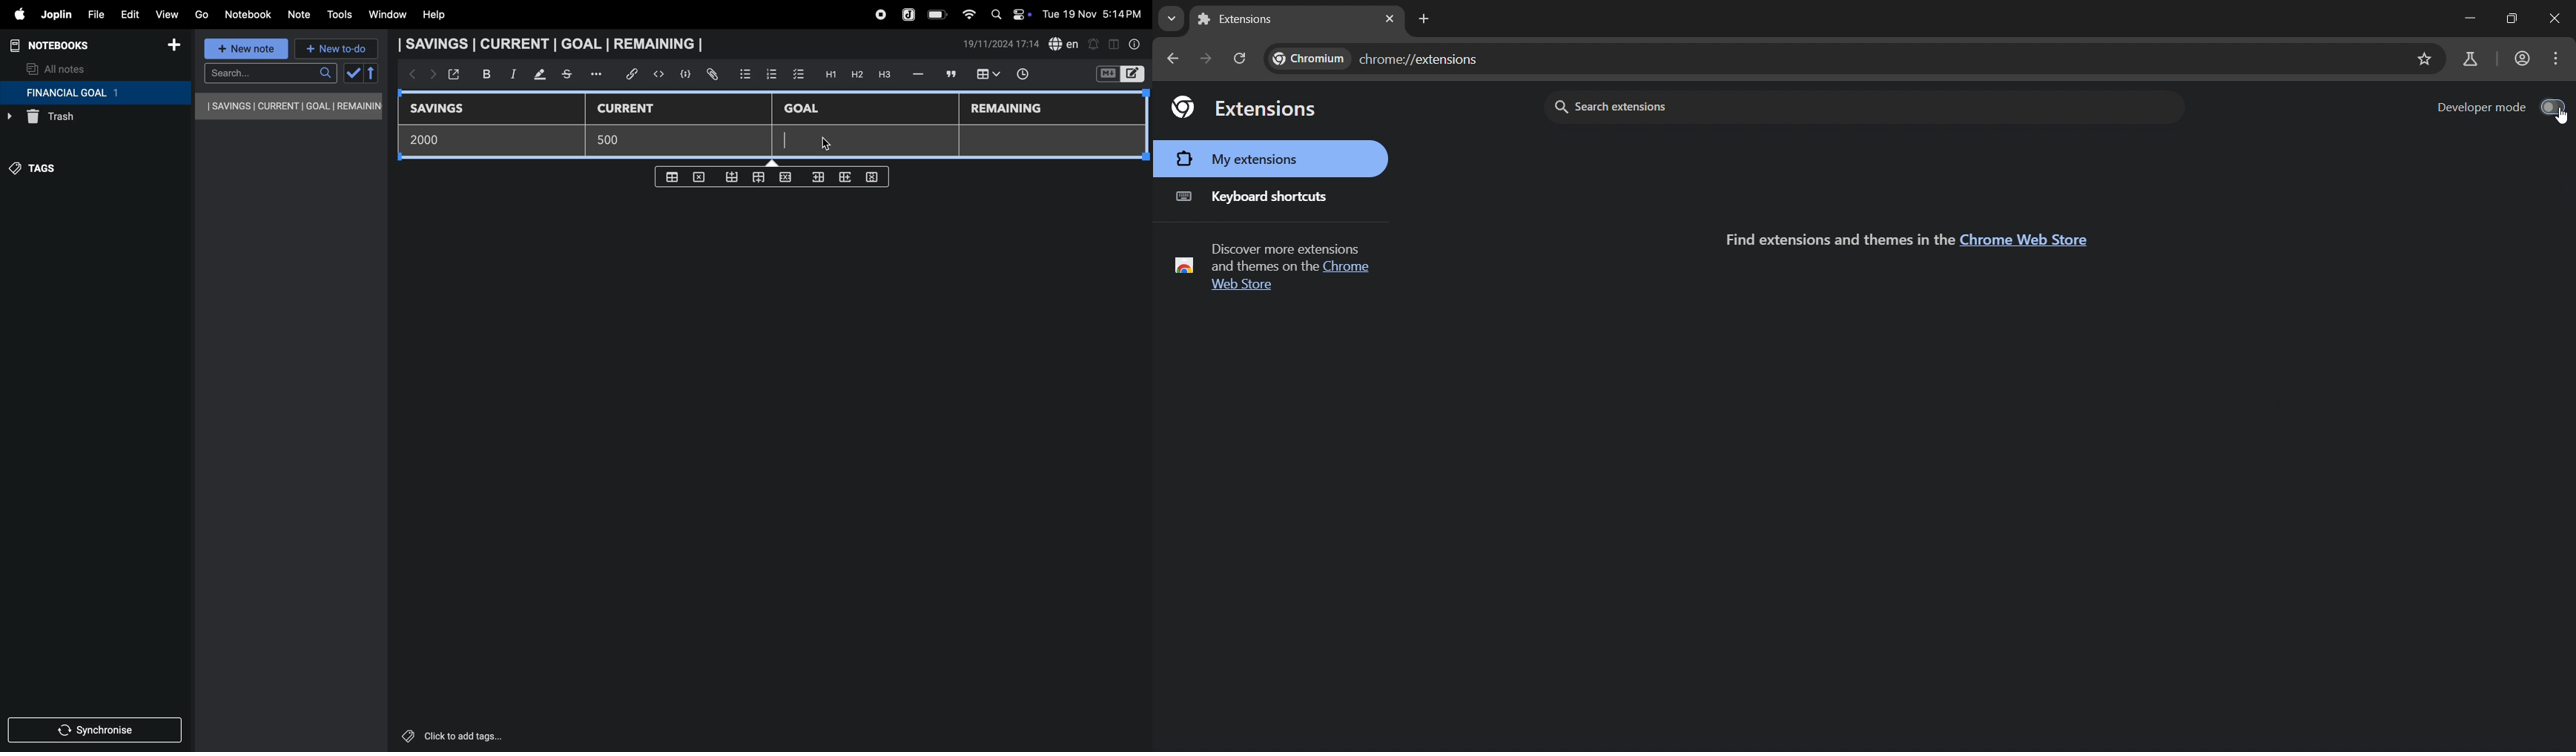 The height and width of the screenshot is (756, 2576). I want to click on from bottom, so click(733, 177).